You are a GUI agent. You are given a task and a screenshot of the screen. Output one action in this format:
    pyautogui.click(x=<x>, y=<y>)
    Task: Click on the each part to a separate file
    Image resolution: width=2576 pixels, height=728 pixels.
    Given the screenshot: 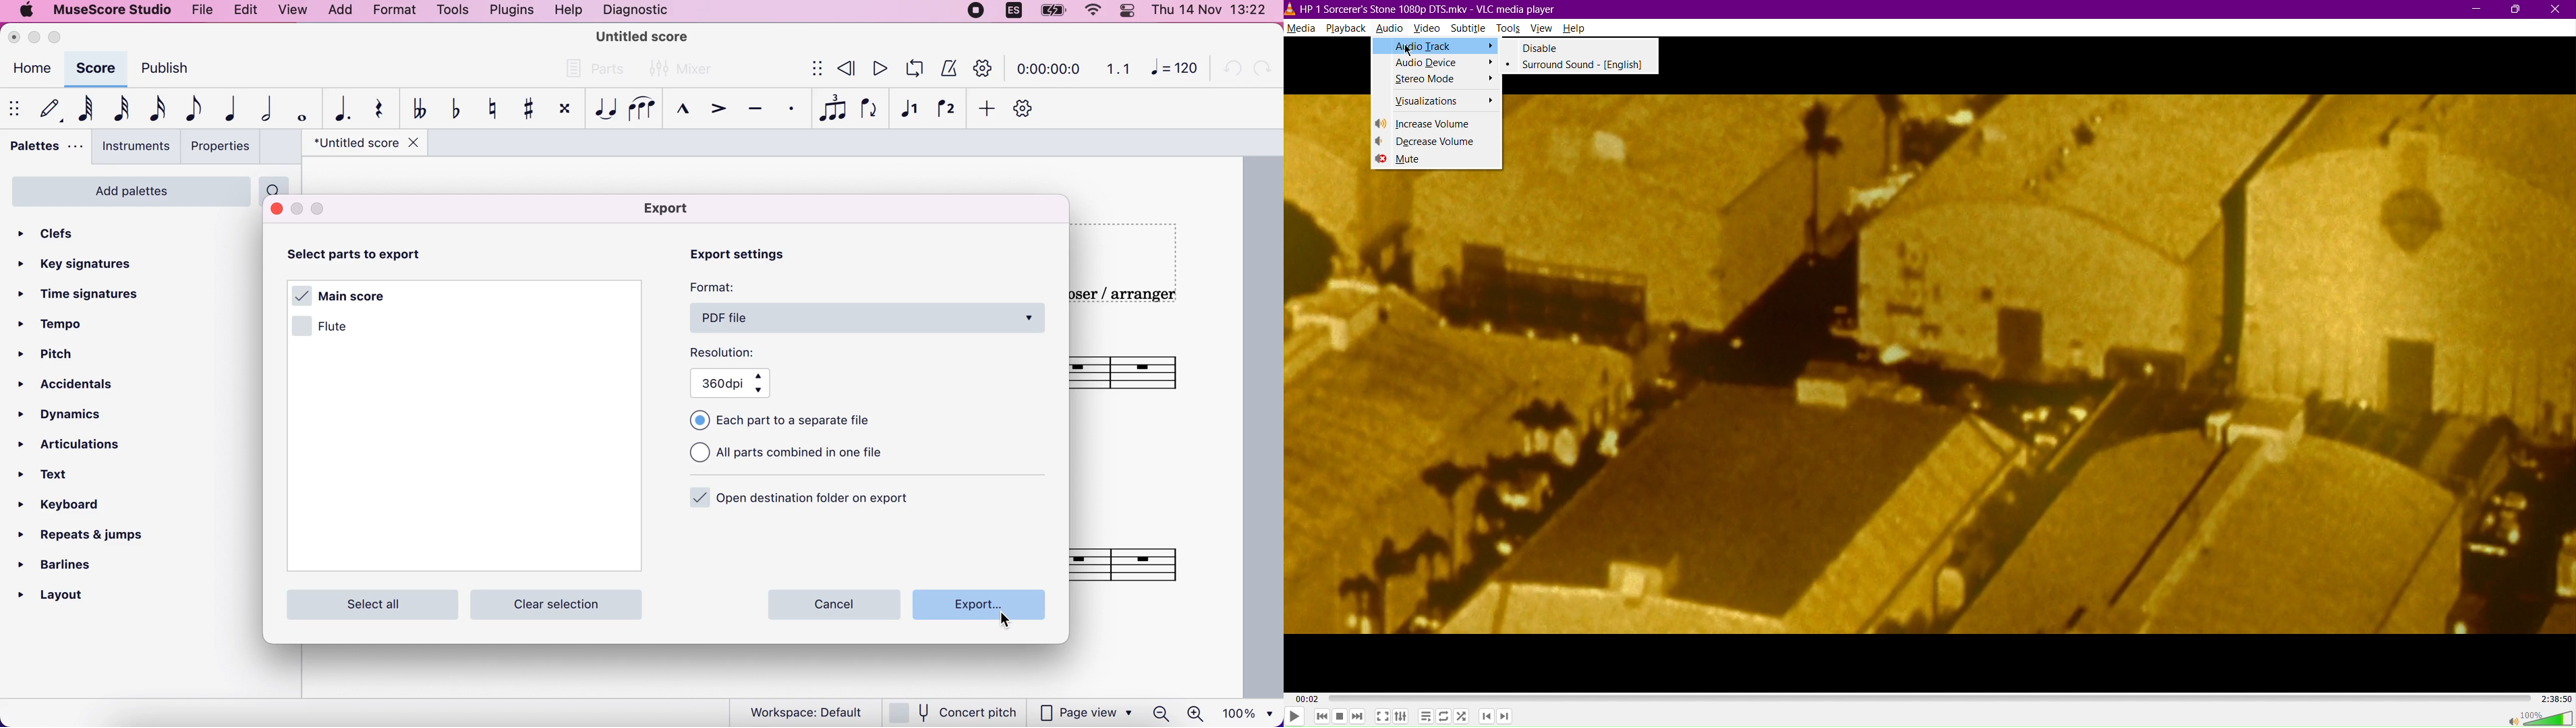 What is the action you would take?
    pyautogui.click(x=785, y=421)
    